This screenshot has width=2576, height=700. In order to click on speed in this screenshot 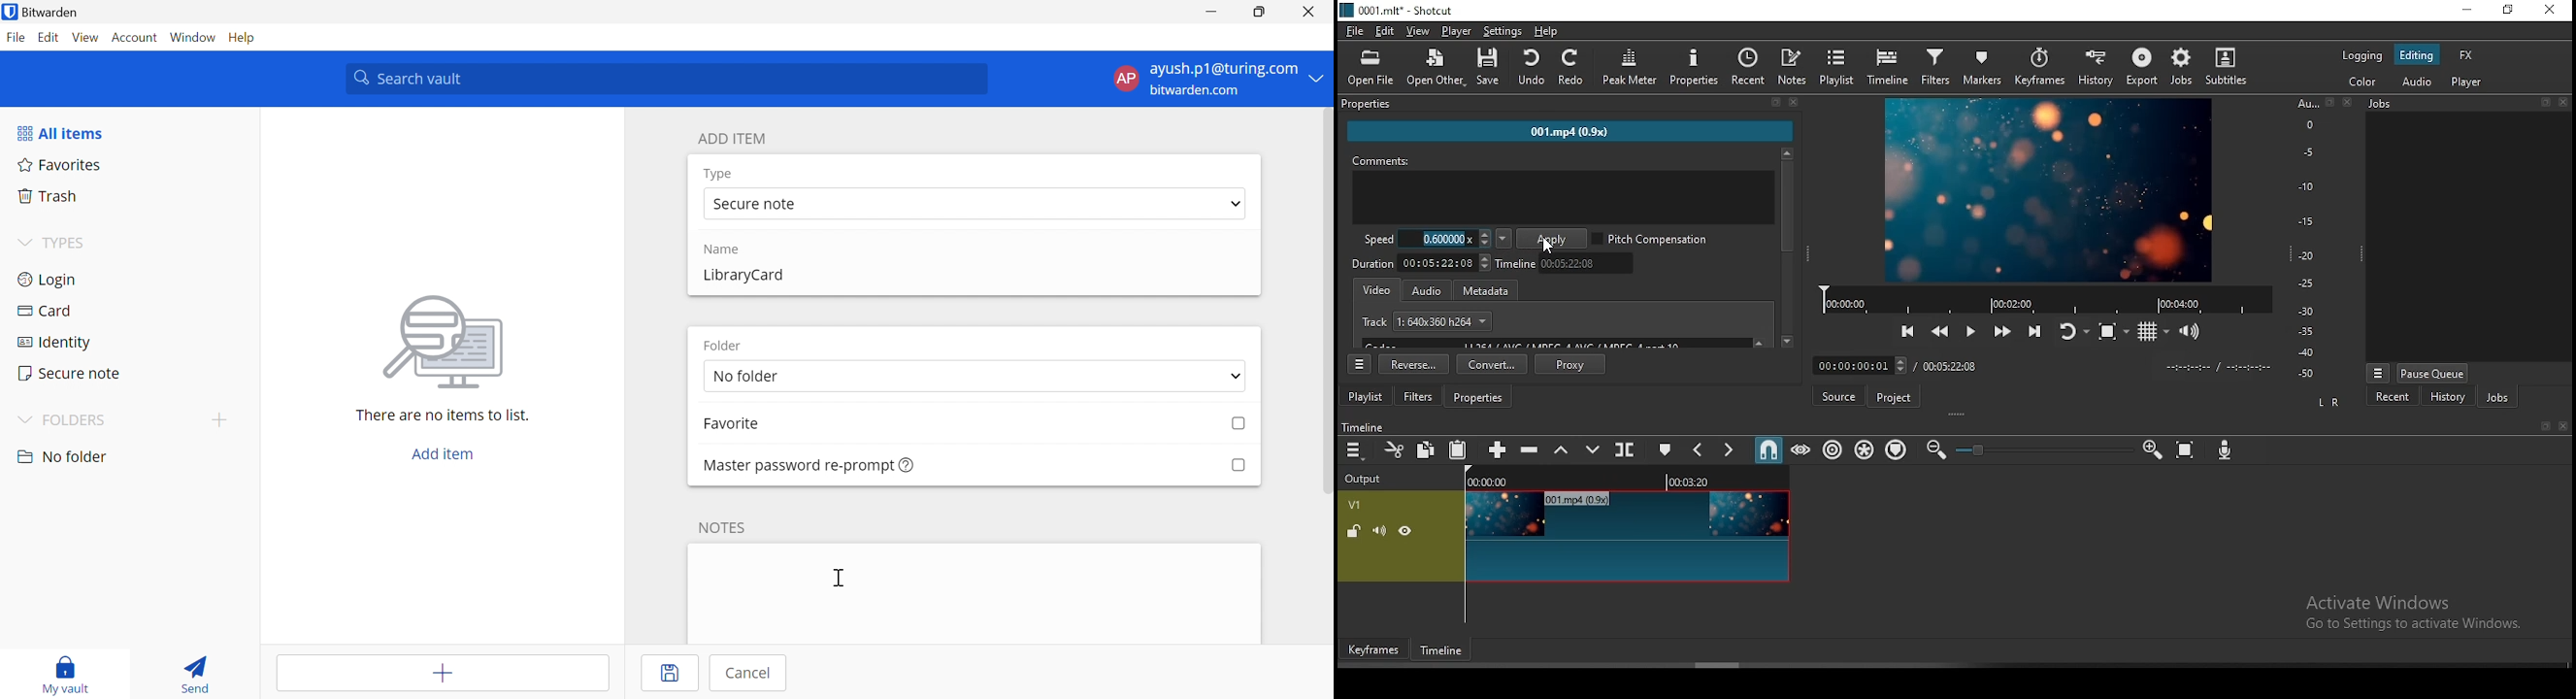, I will do `click(1423, 237)`.